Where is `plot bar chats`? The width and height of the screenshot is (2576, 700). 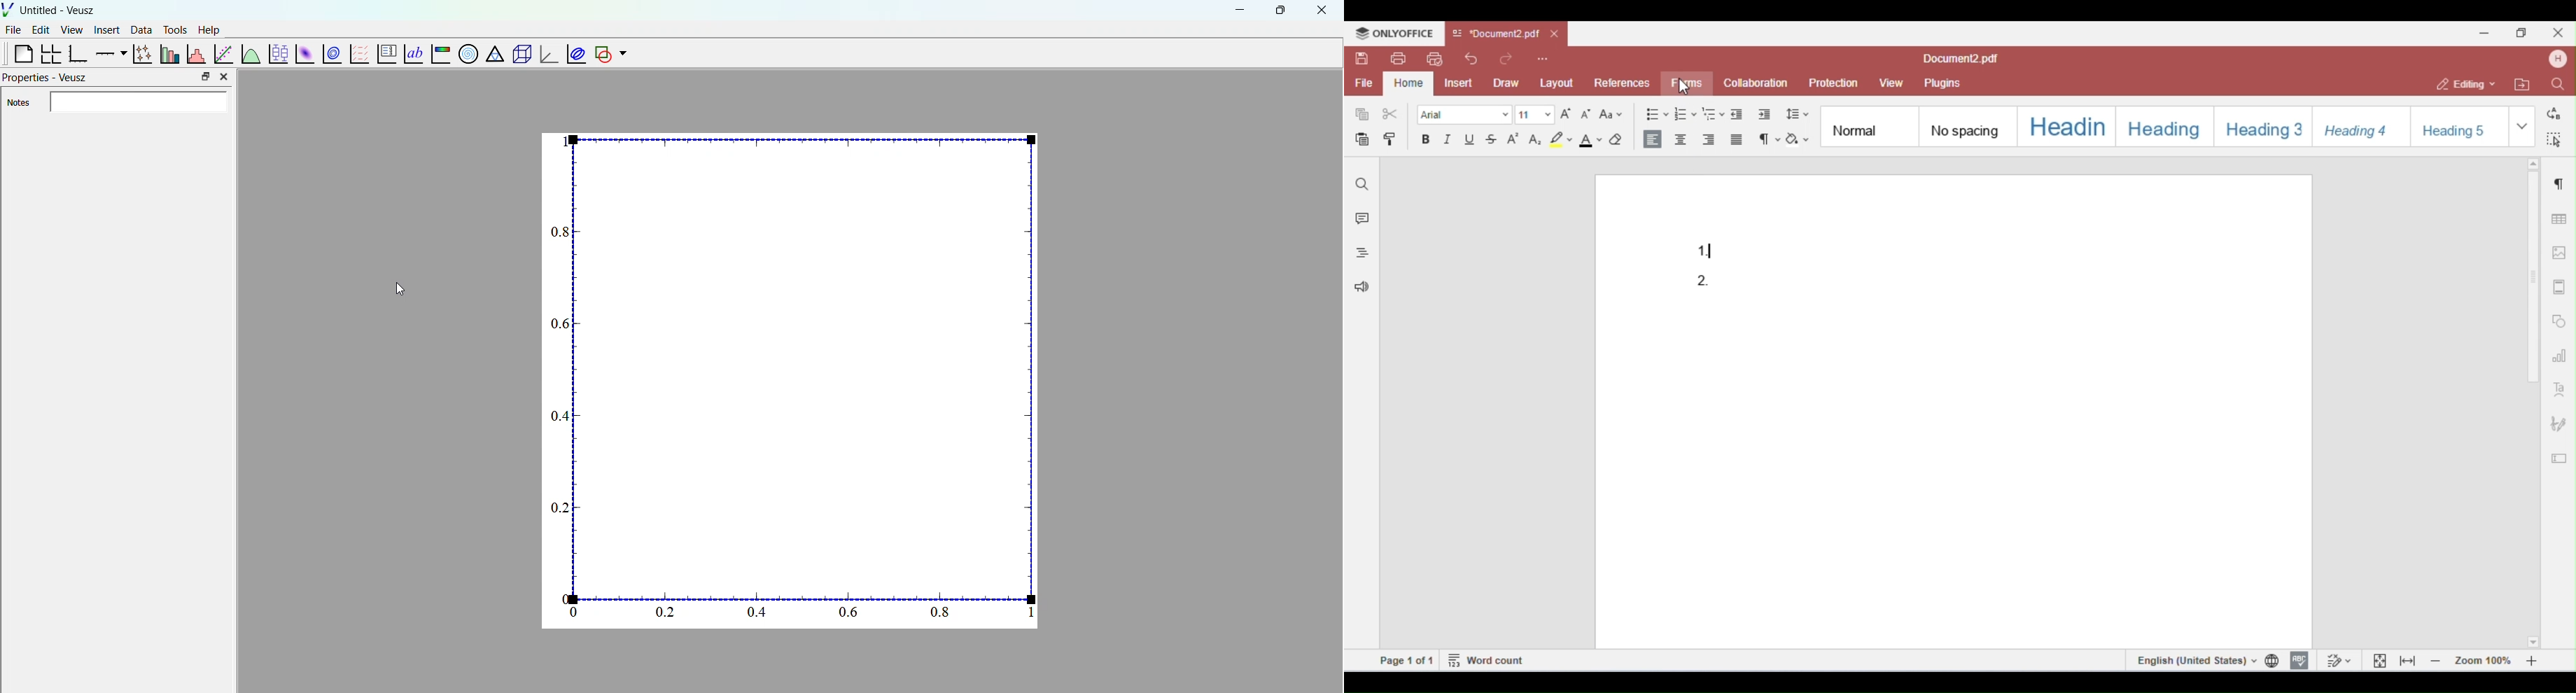 plot bar chats is located at coordinates (168, 54).